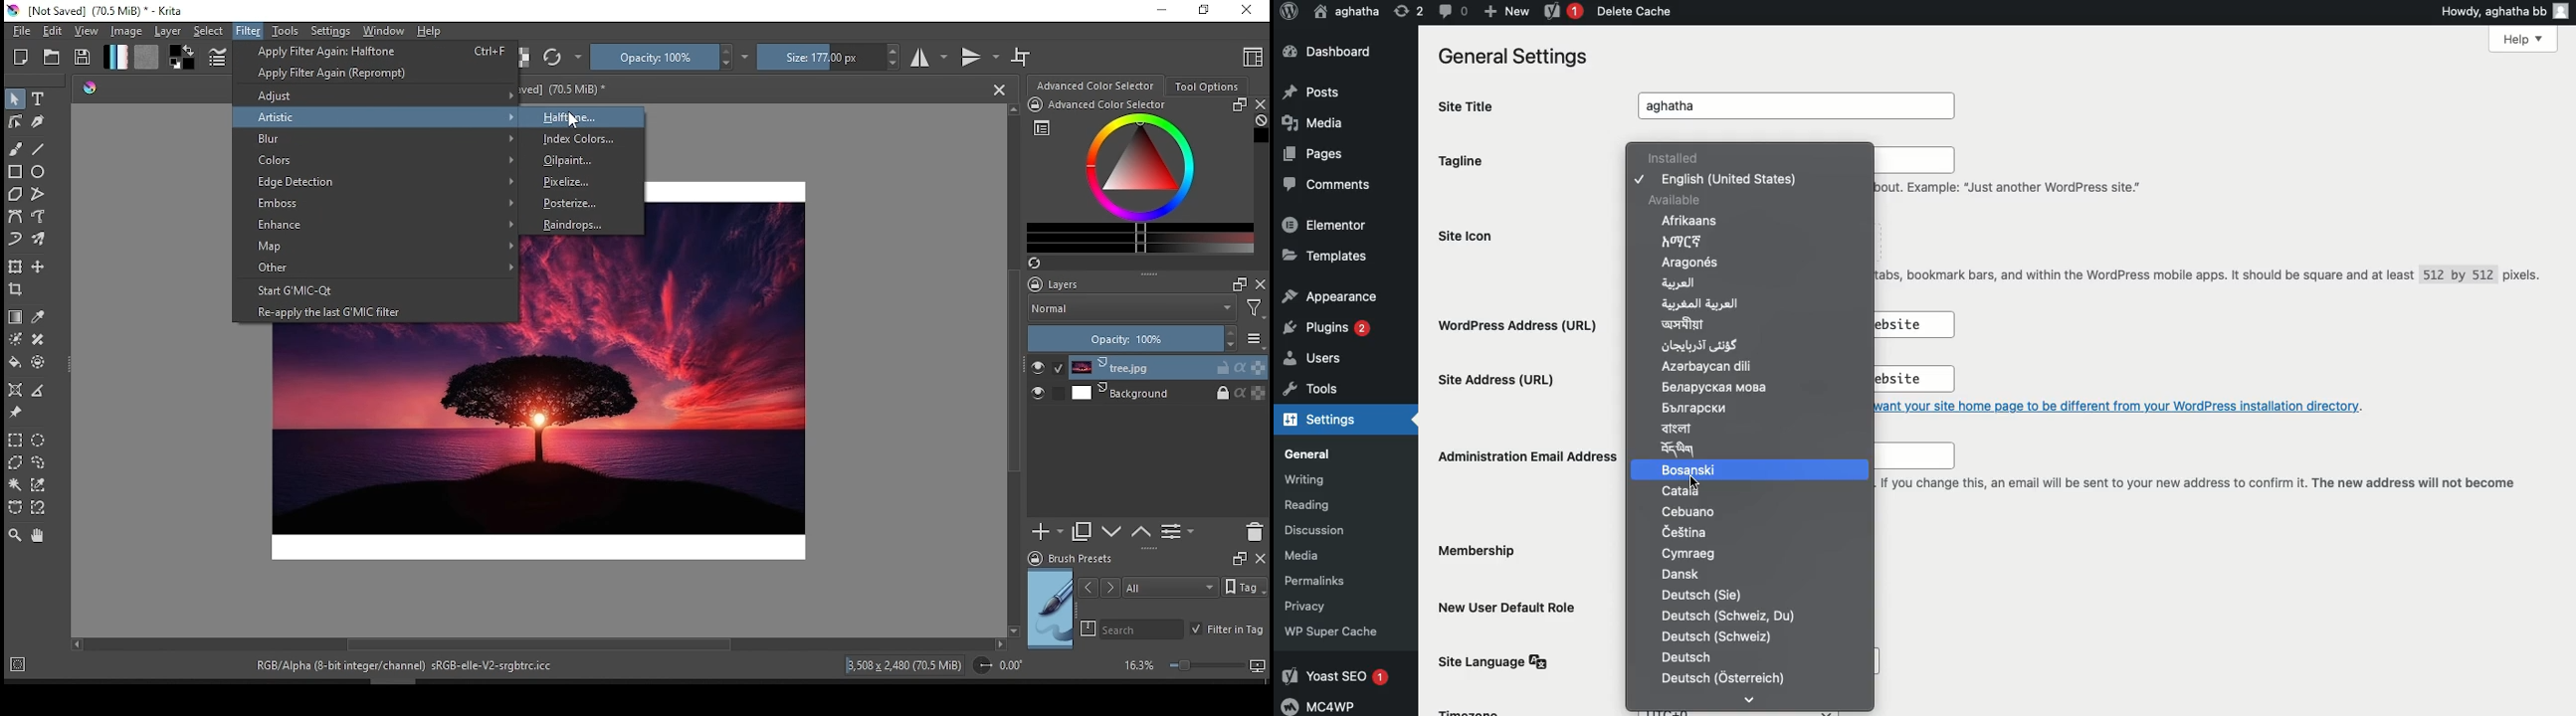  I want to click on new layer, so click(1047, 533).